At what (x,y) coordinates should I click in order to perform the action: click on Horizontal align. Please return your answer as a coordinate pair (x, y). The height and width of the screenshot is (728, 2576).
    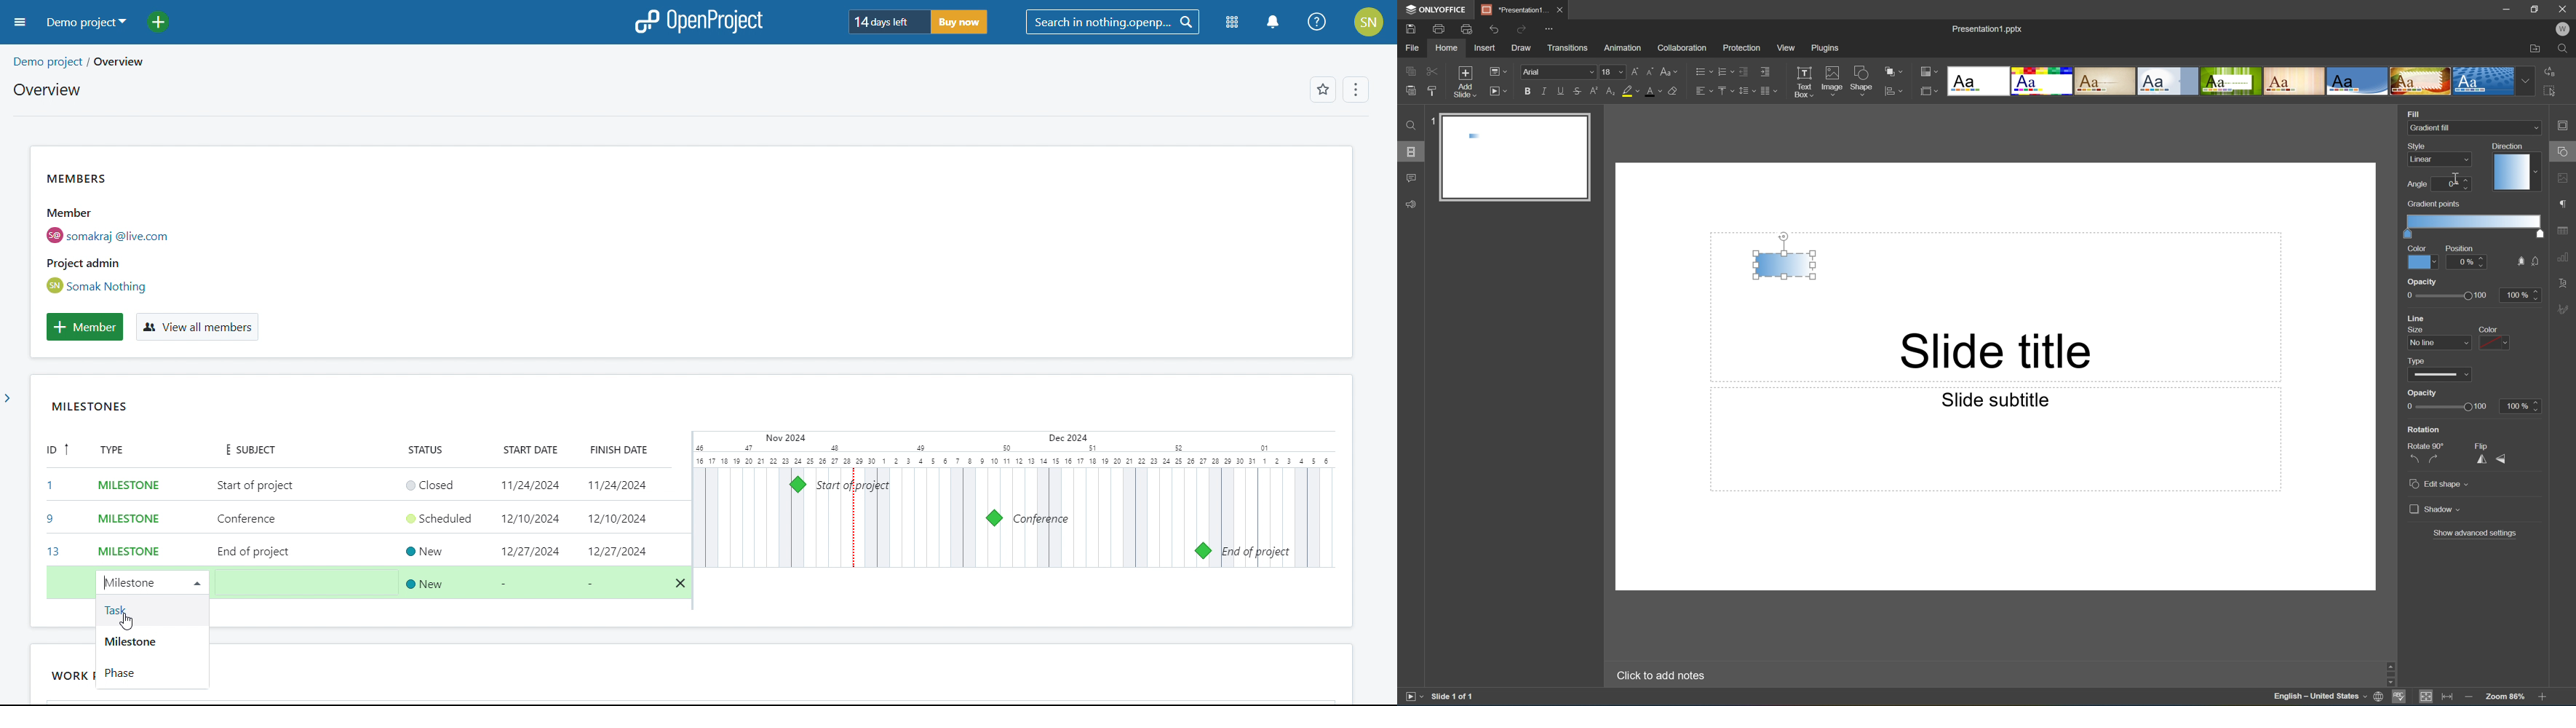
    Looking at the image, I should click on (1704, 92).